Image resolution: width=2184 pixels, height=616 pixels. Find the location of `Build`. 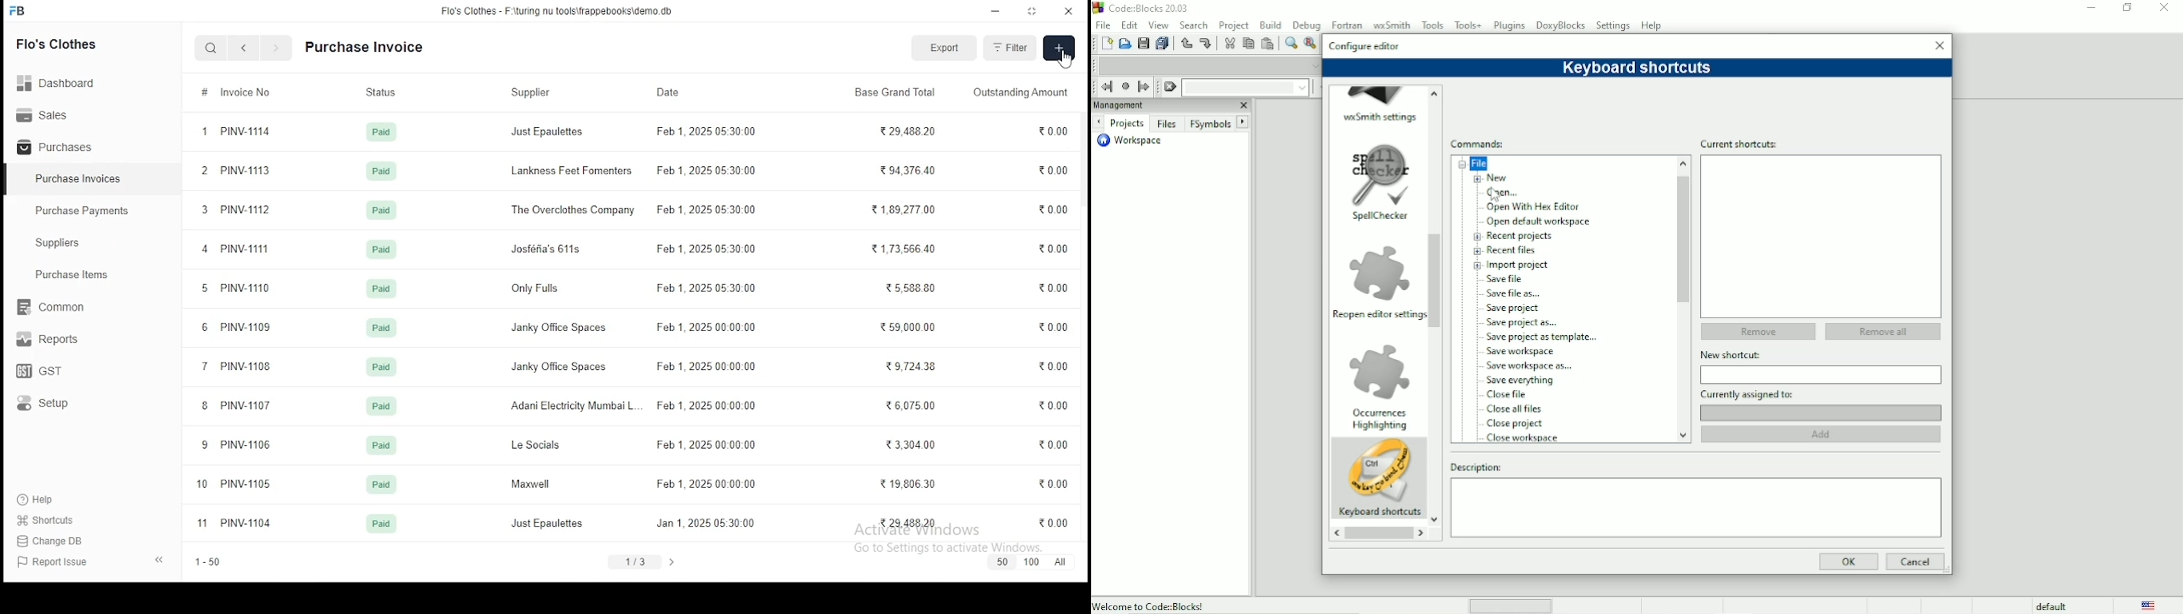

Build is located at coordinates (1270, 25).